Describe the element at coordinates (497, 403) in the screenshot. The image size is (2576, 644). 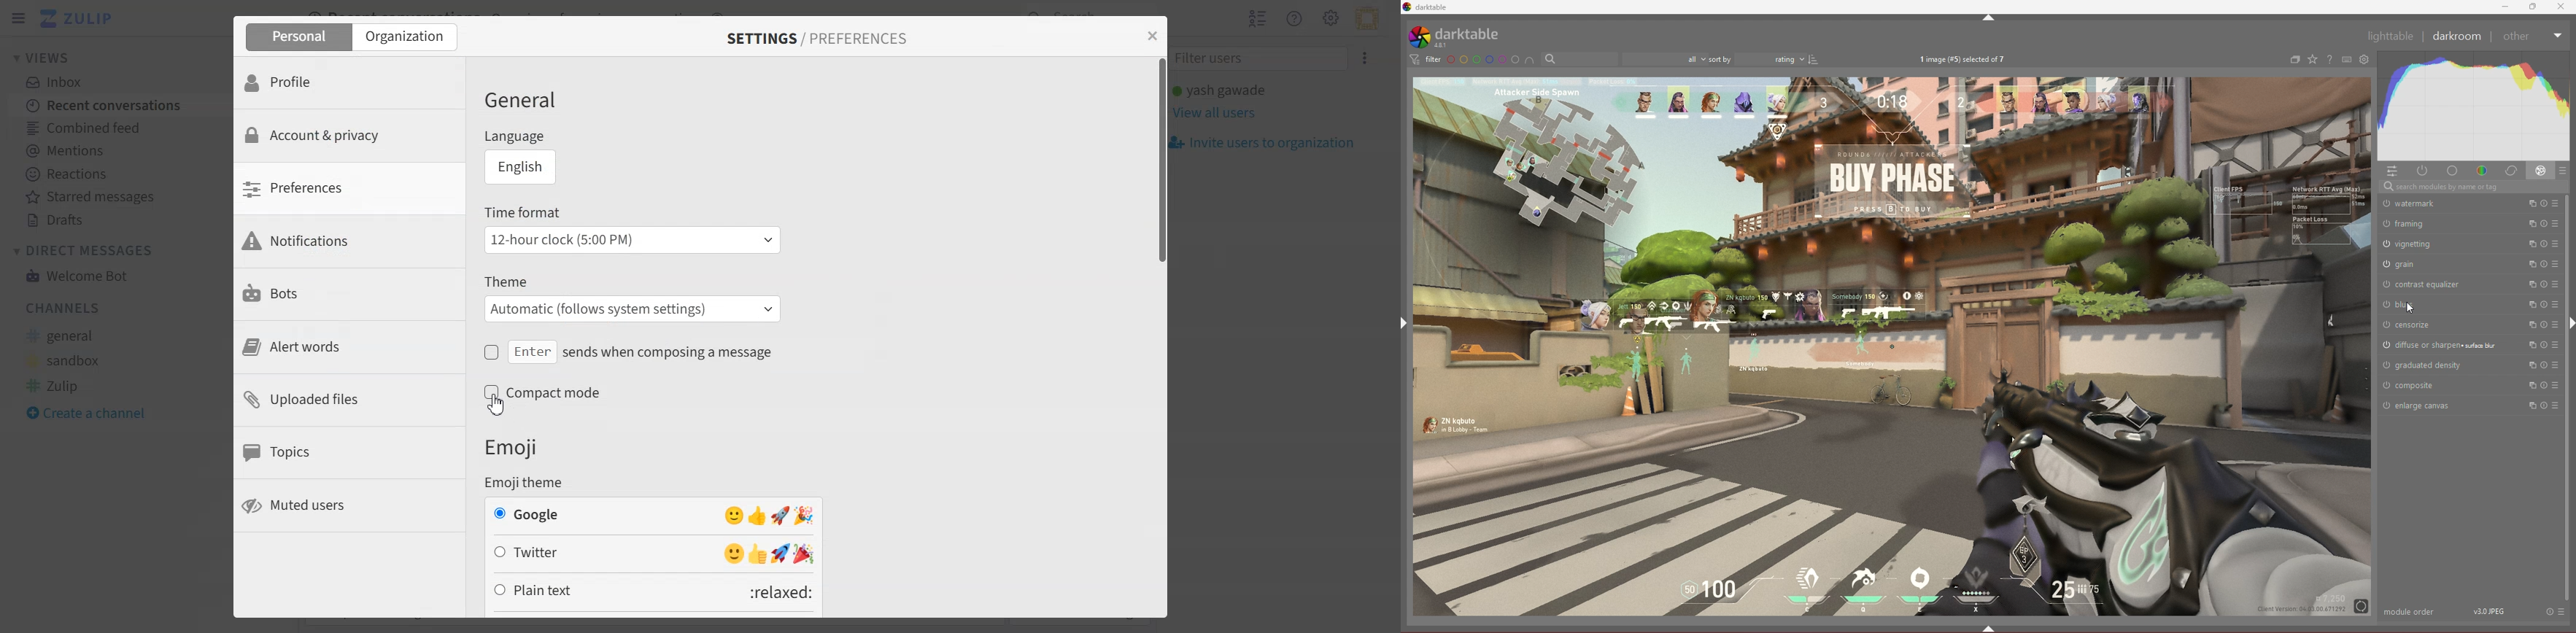
I see `Cursor` at that location.